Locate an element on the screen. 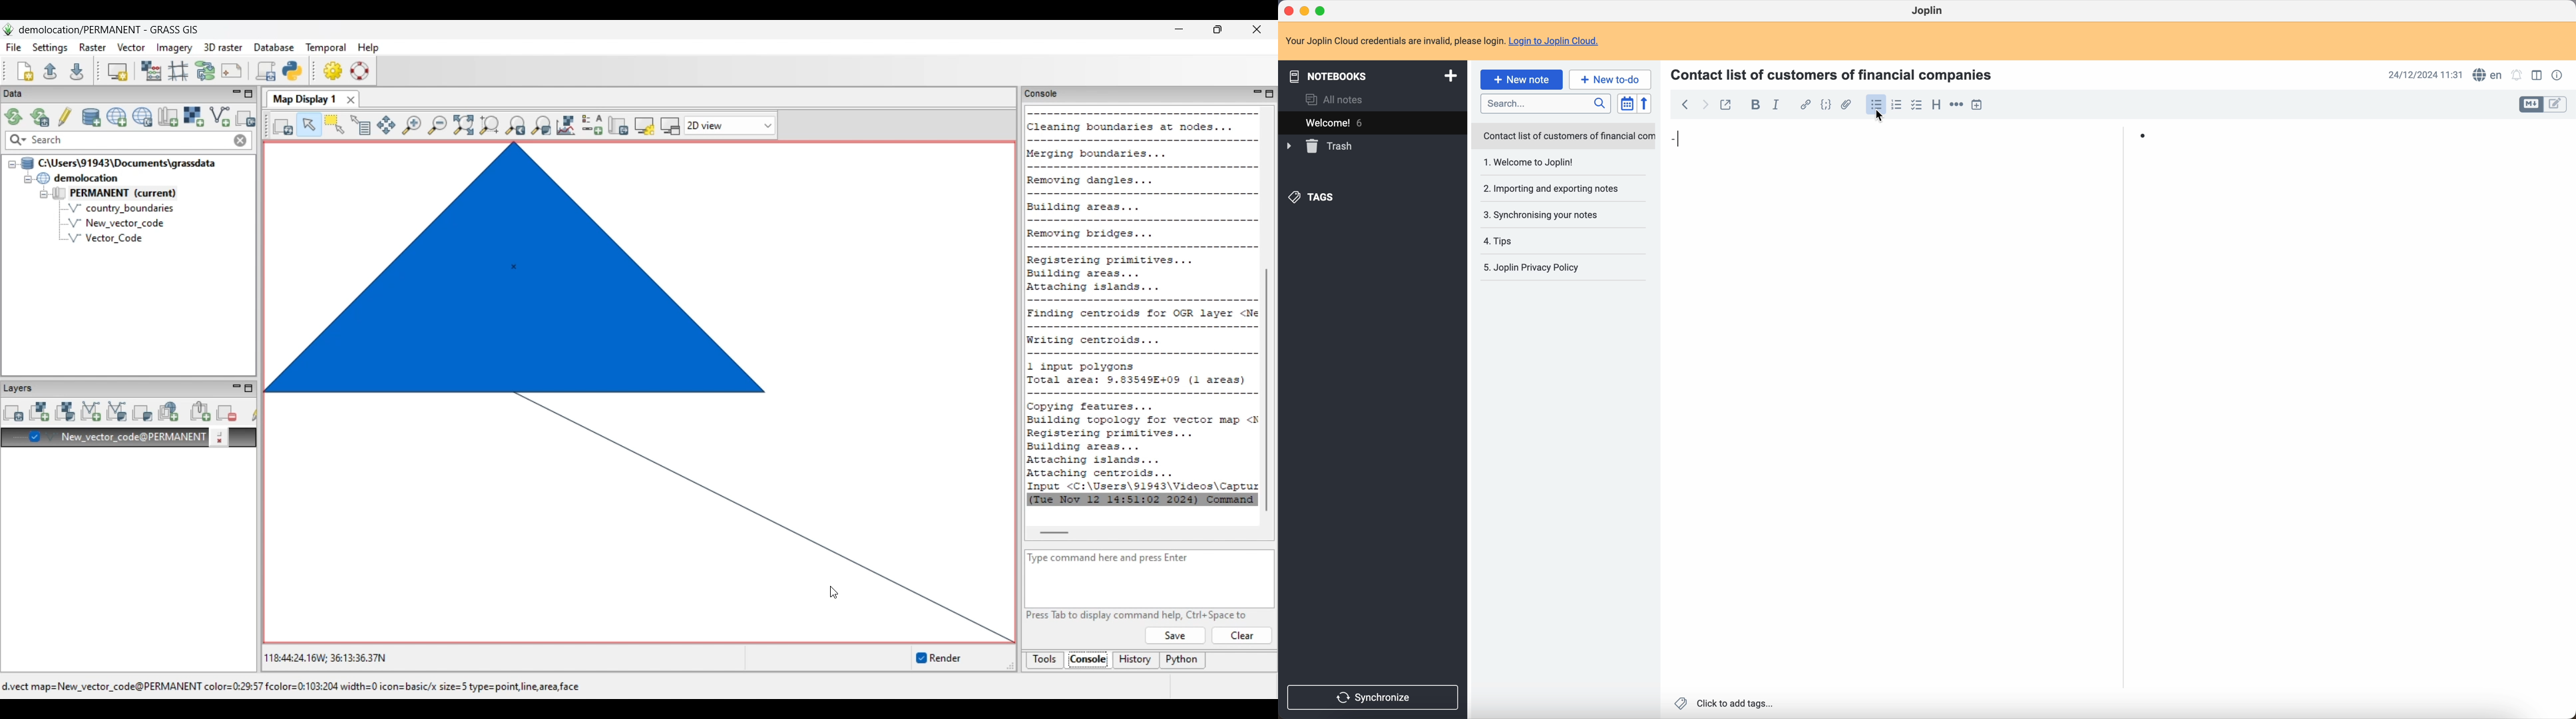 The width and height of the screenshot is (2576, 728). 4. Tips is located at coordinates (1529, 241).